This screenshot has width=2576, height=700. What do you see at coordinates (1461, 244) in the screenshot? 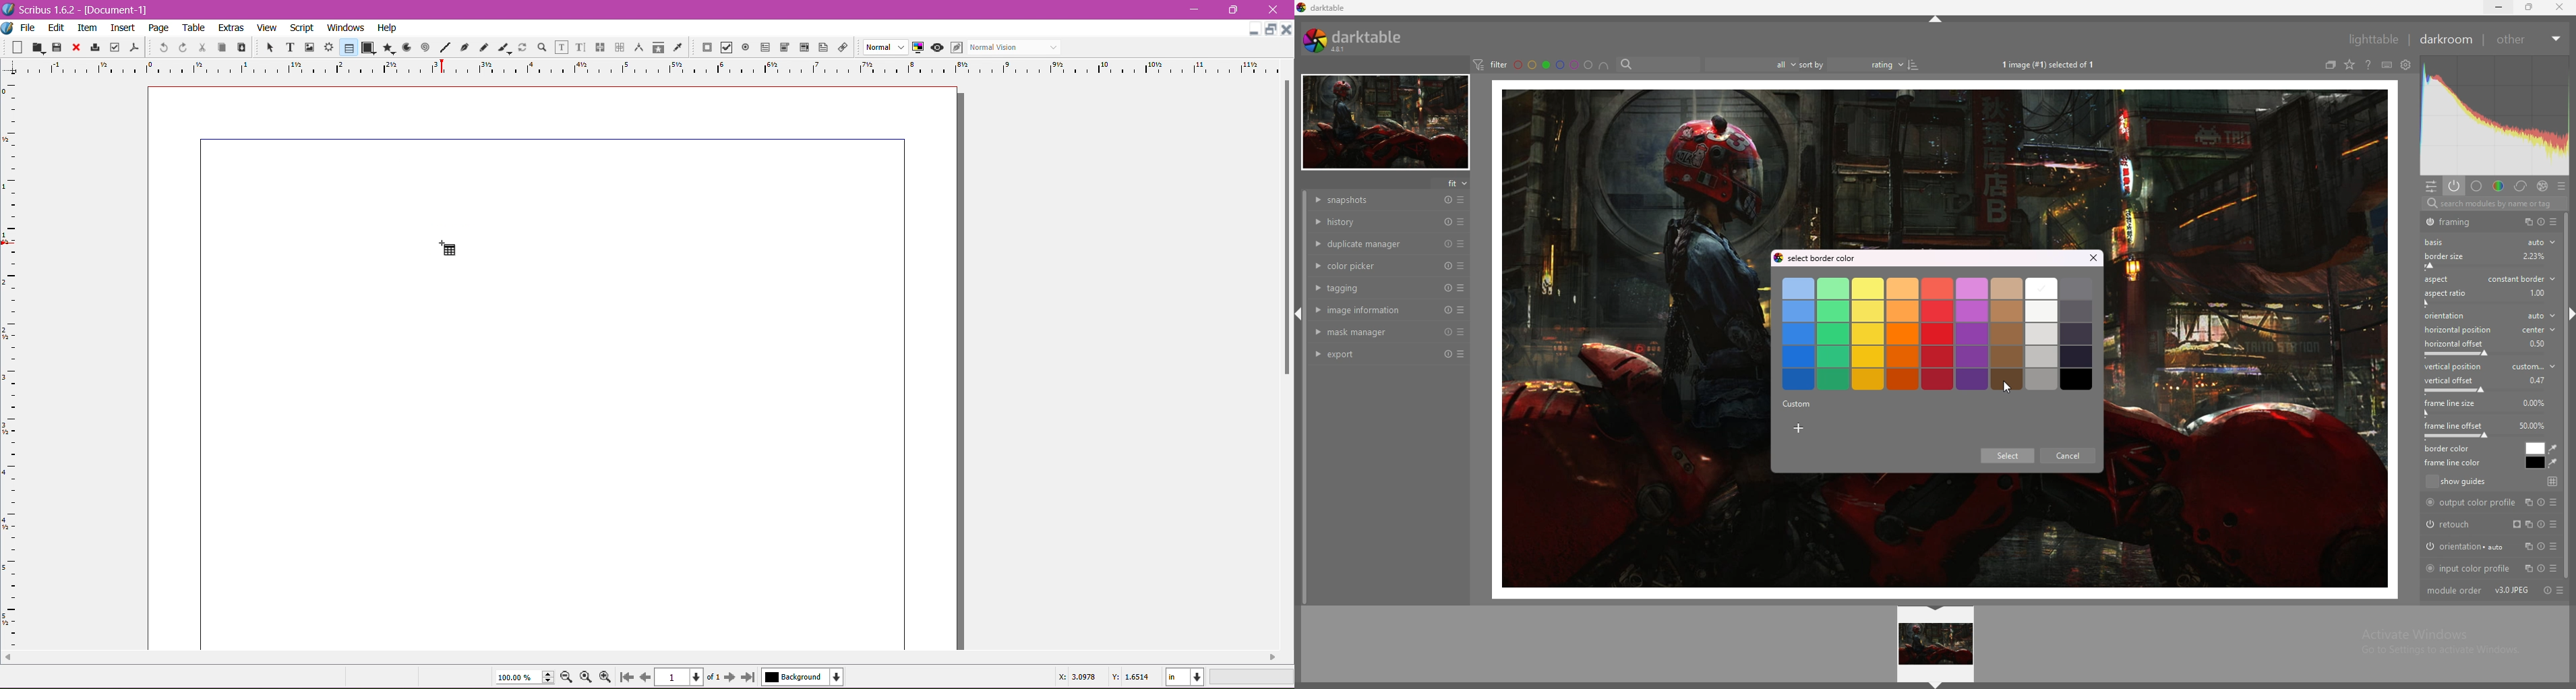
I see `presets` at bounding box center [1461, 244].